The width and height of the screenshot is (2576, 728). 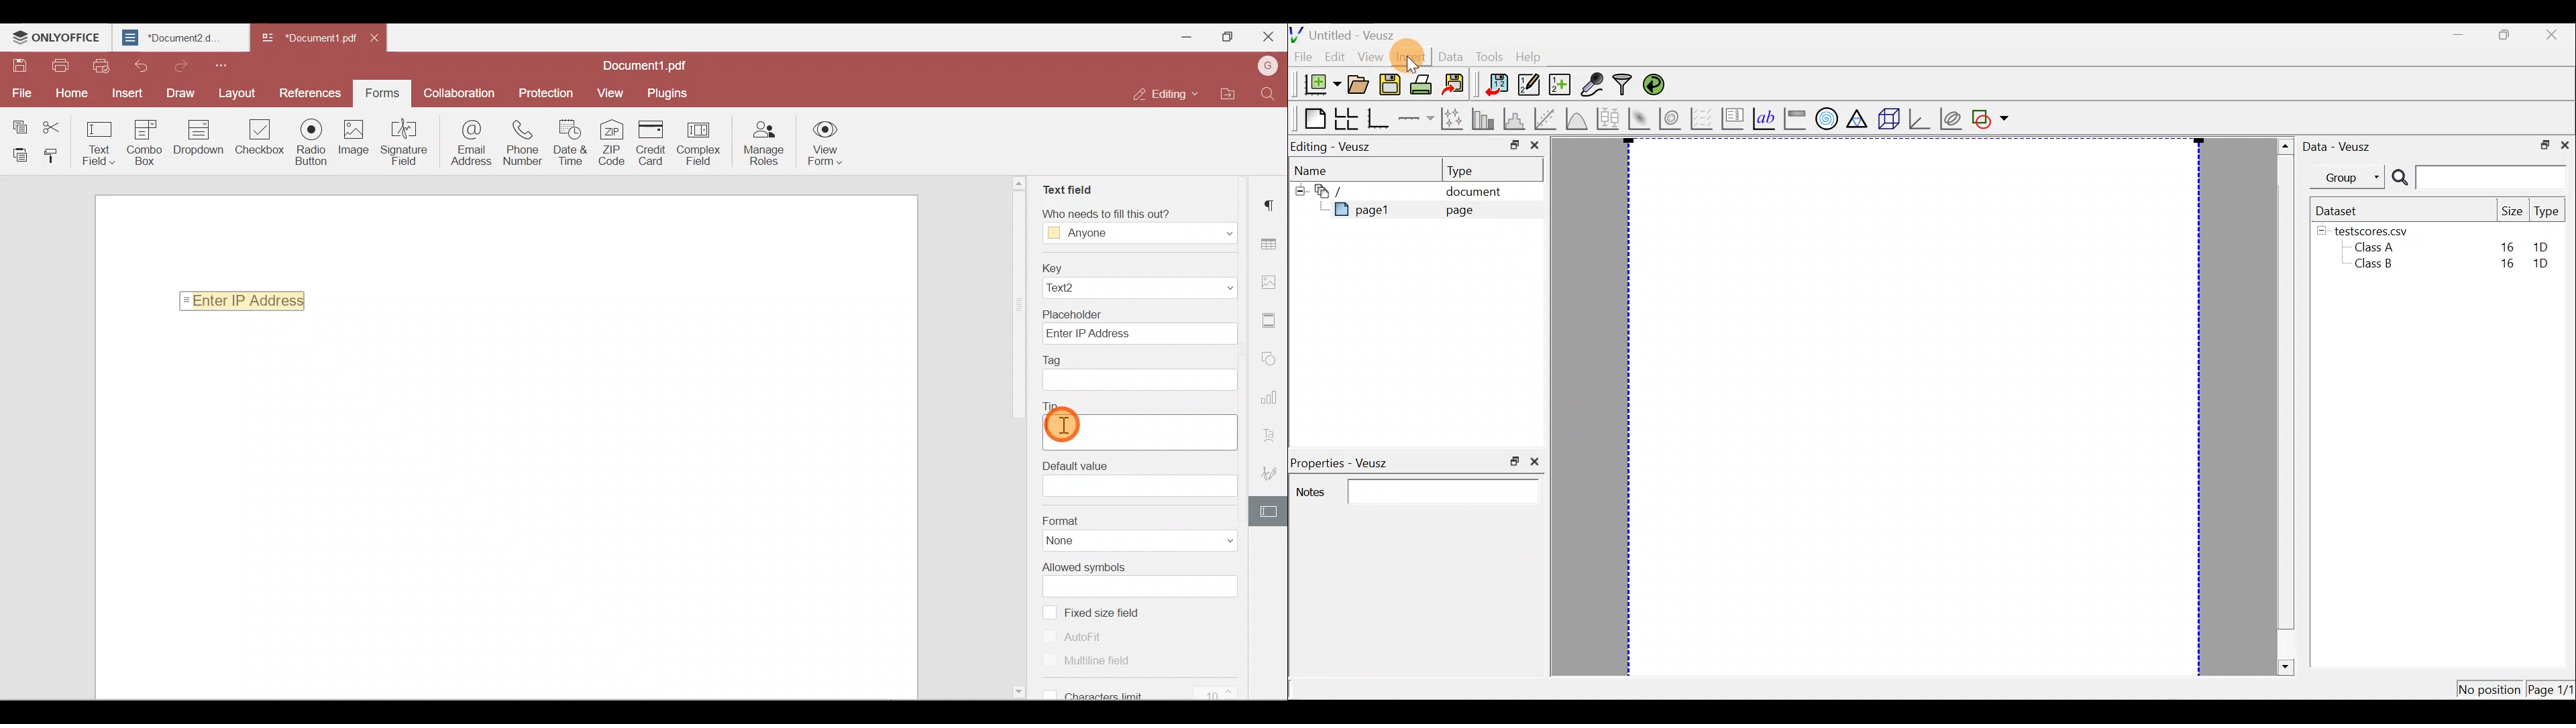 I want to click on Scroll bar, so click(x=1013, y=440).